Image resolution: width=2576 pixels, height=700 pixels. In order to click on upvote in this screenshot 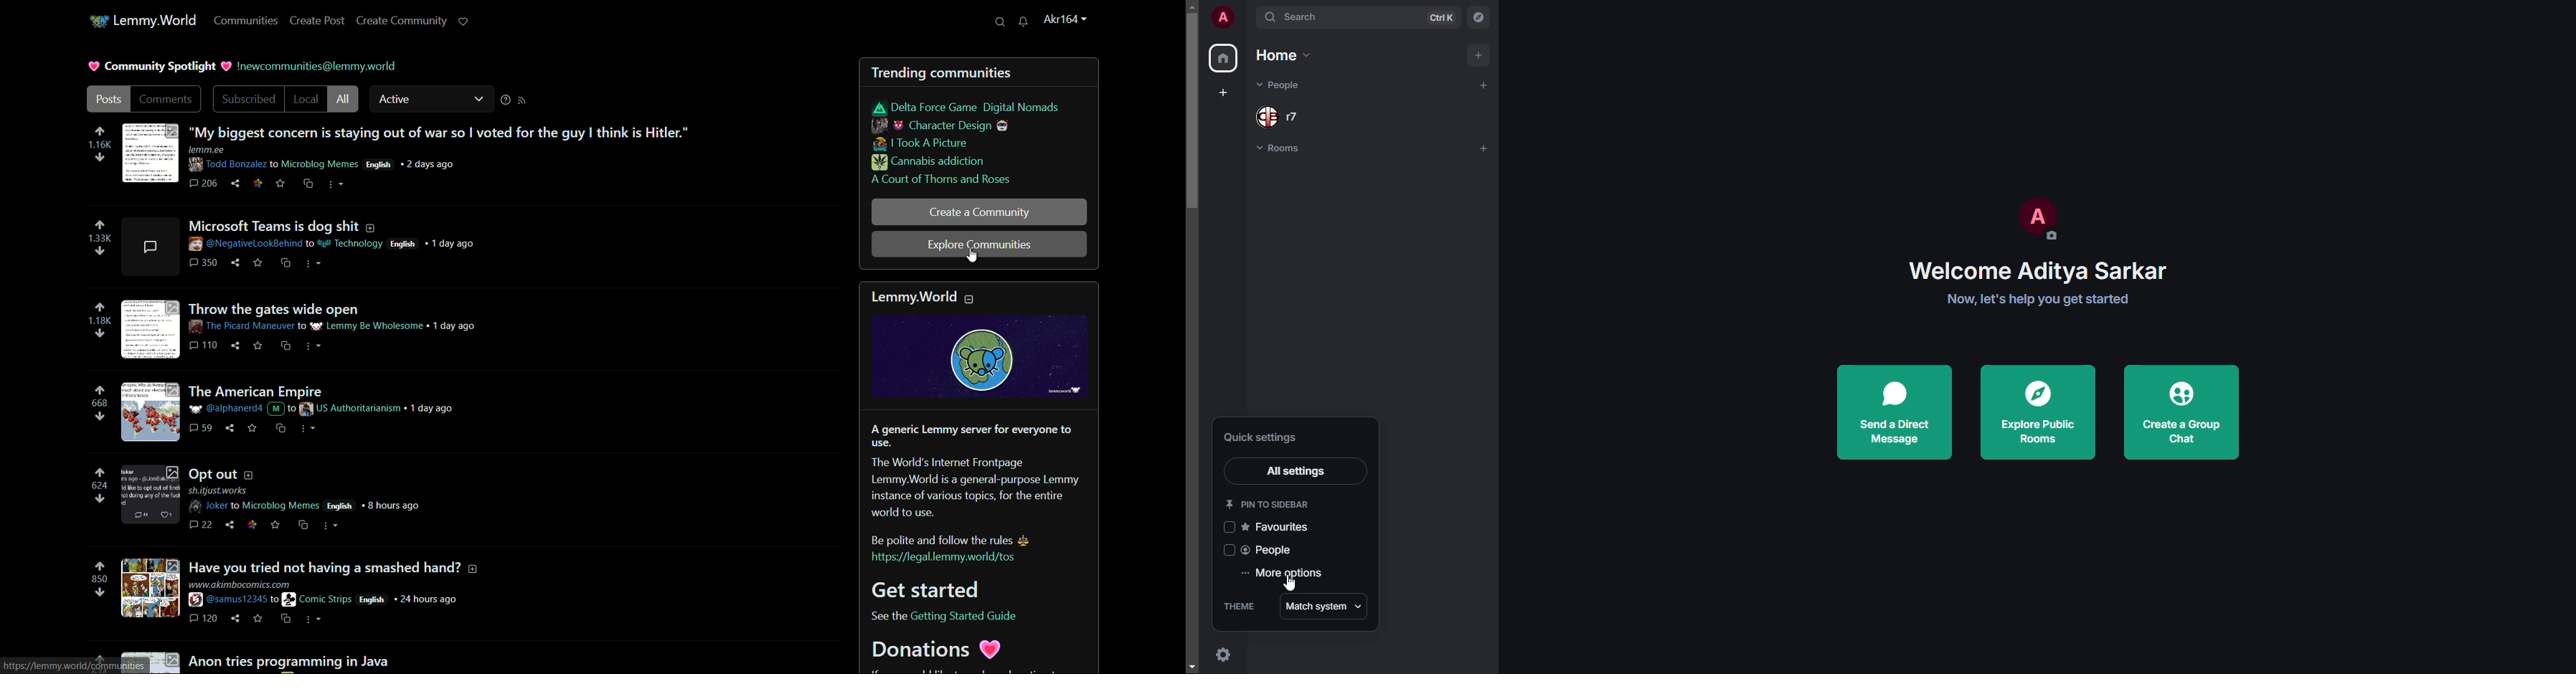, I will do `click(99, 308)`.